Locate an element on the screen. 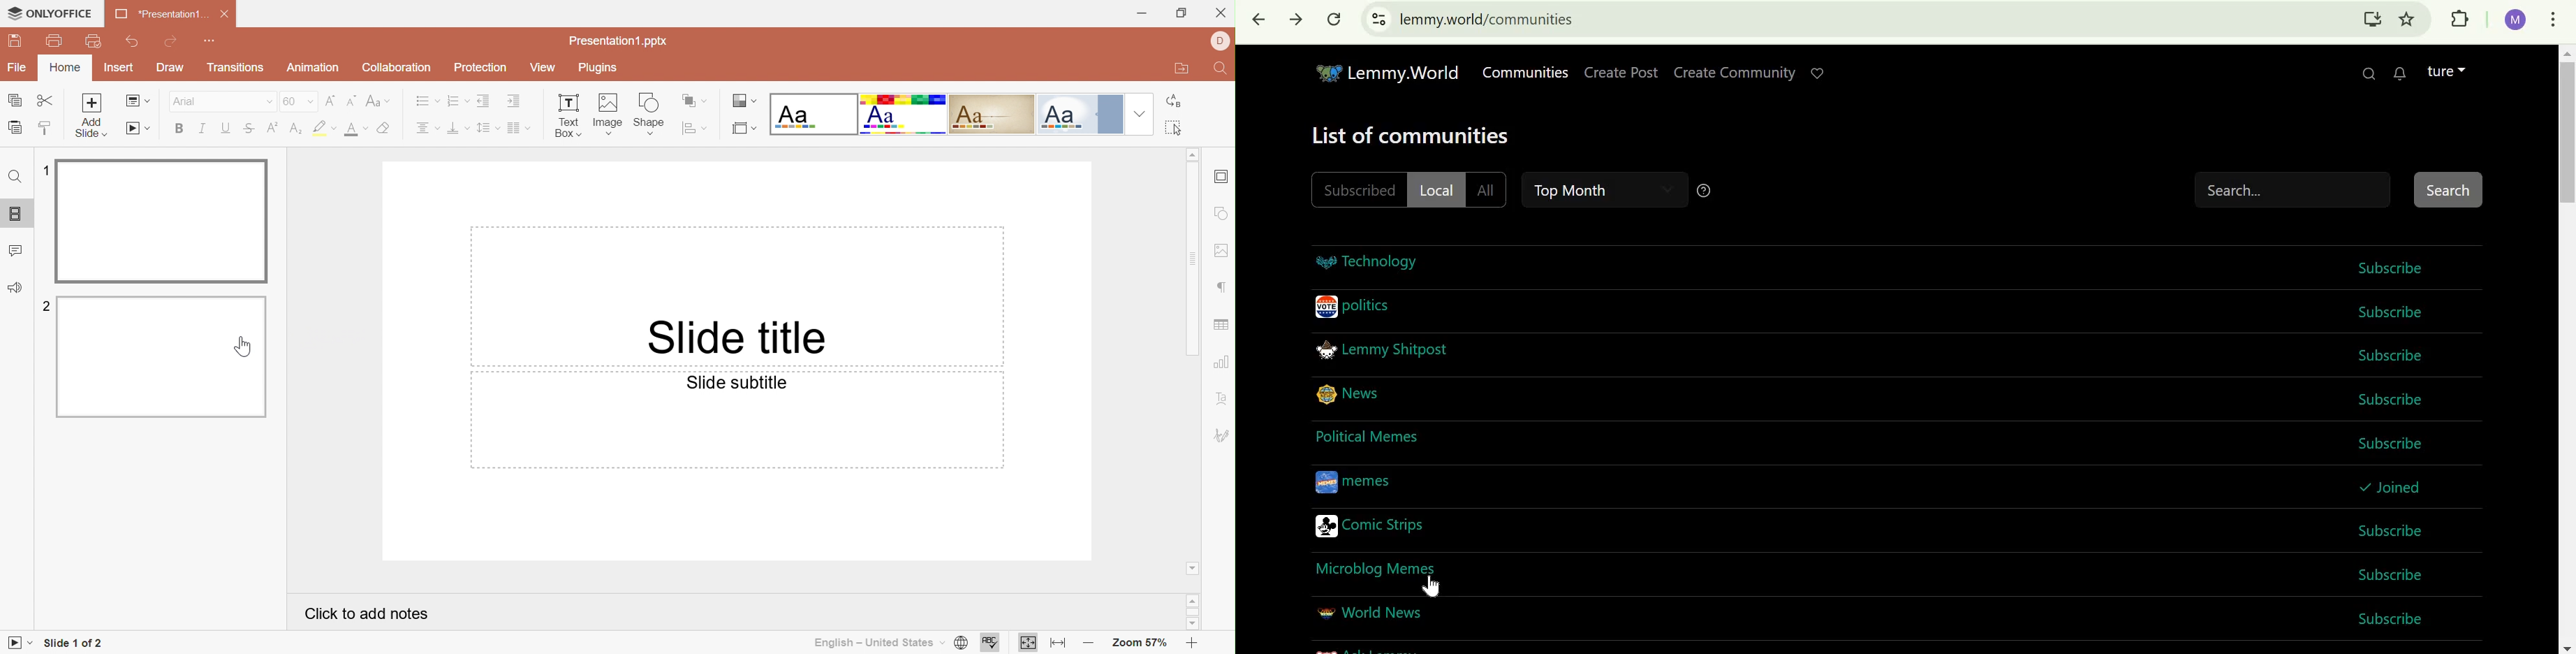 This screenshot has height=672, width=2576. Drop Down is located at coordinates (309, 103).